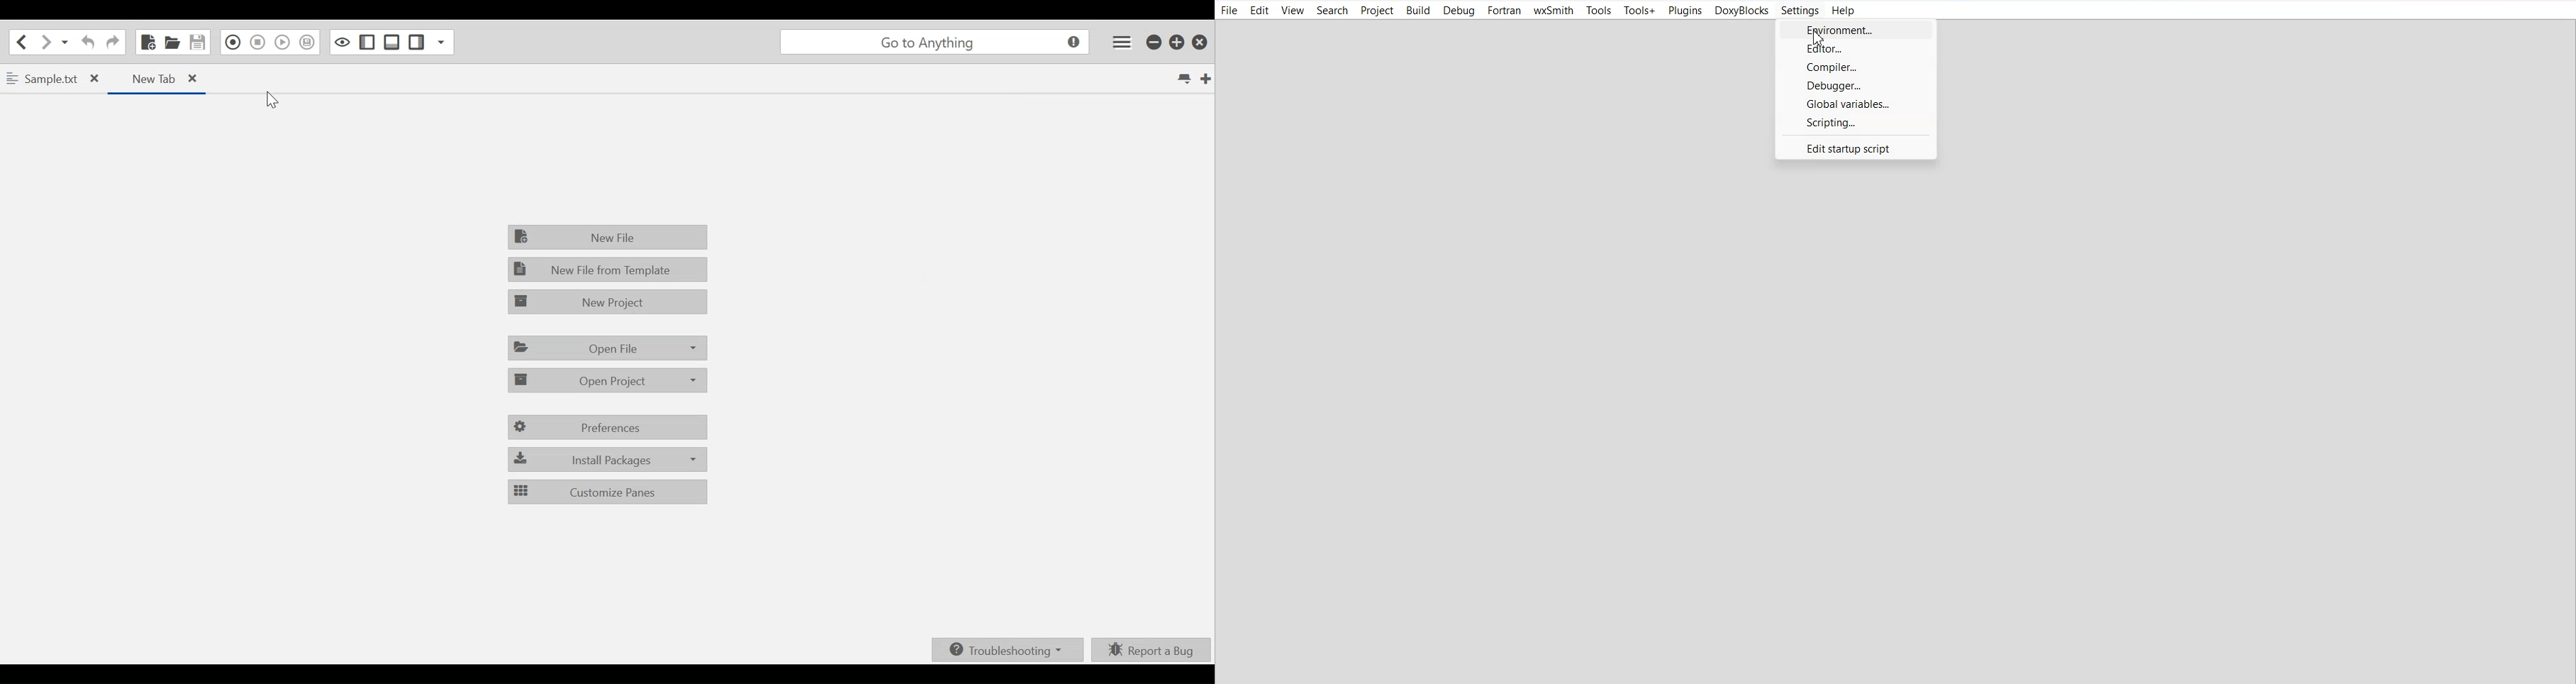  What do you see at coordinates (1121, 42) in the screenshot?
I see `Application menu` at bounding box center [1121, 42].